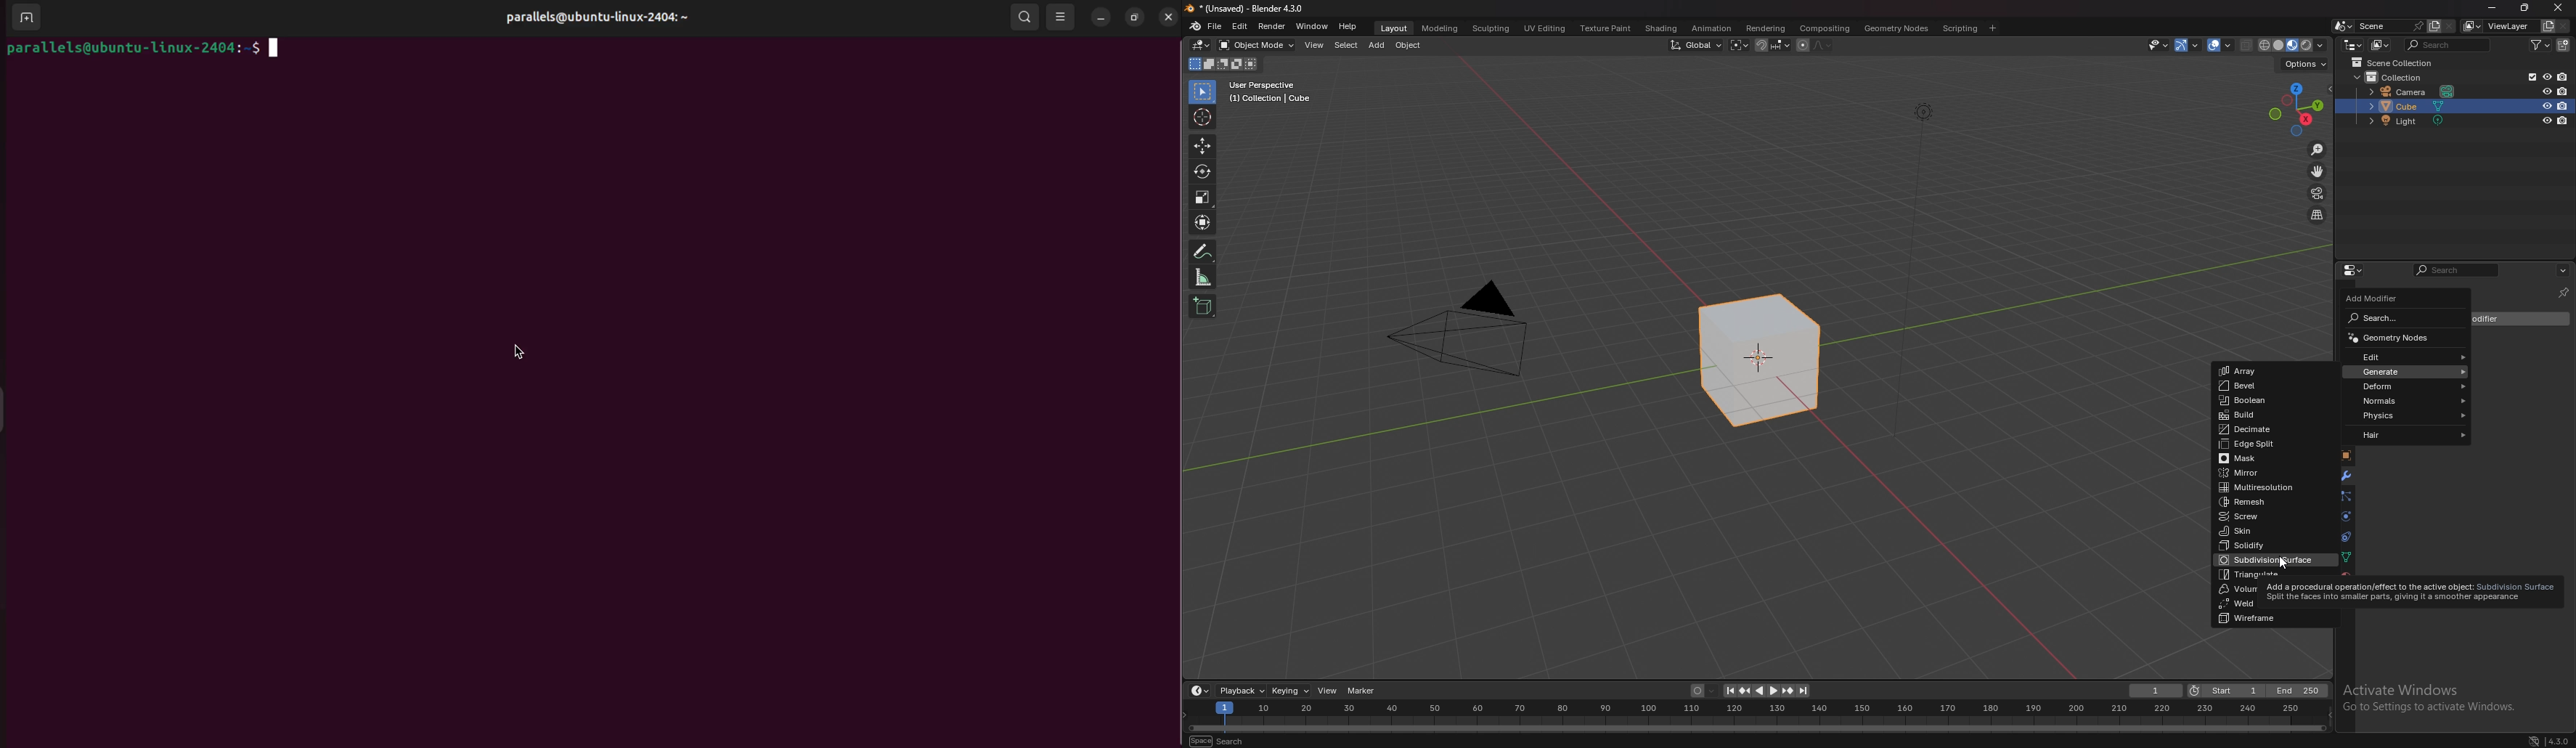  I want to click on snapping, so click(1773, 46).